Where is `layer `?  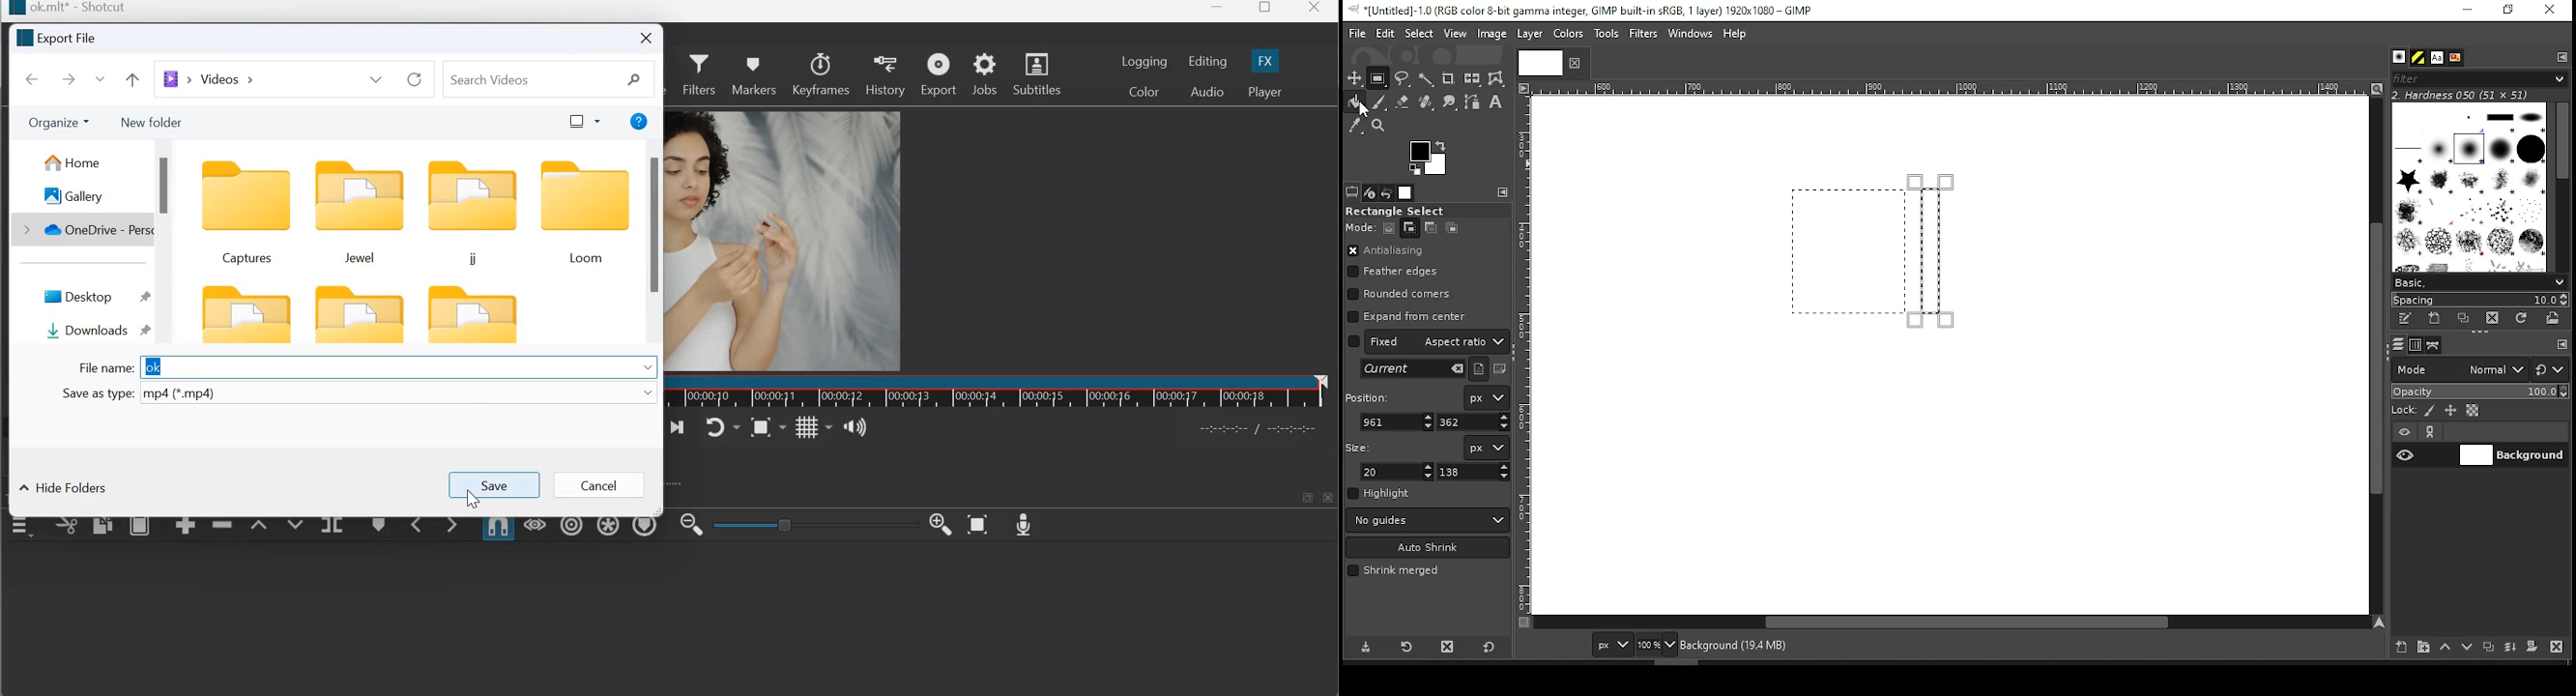 layer  is located at coordinates (2511, 455).